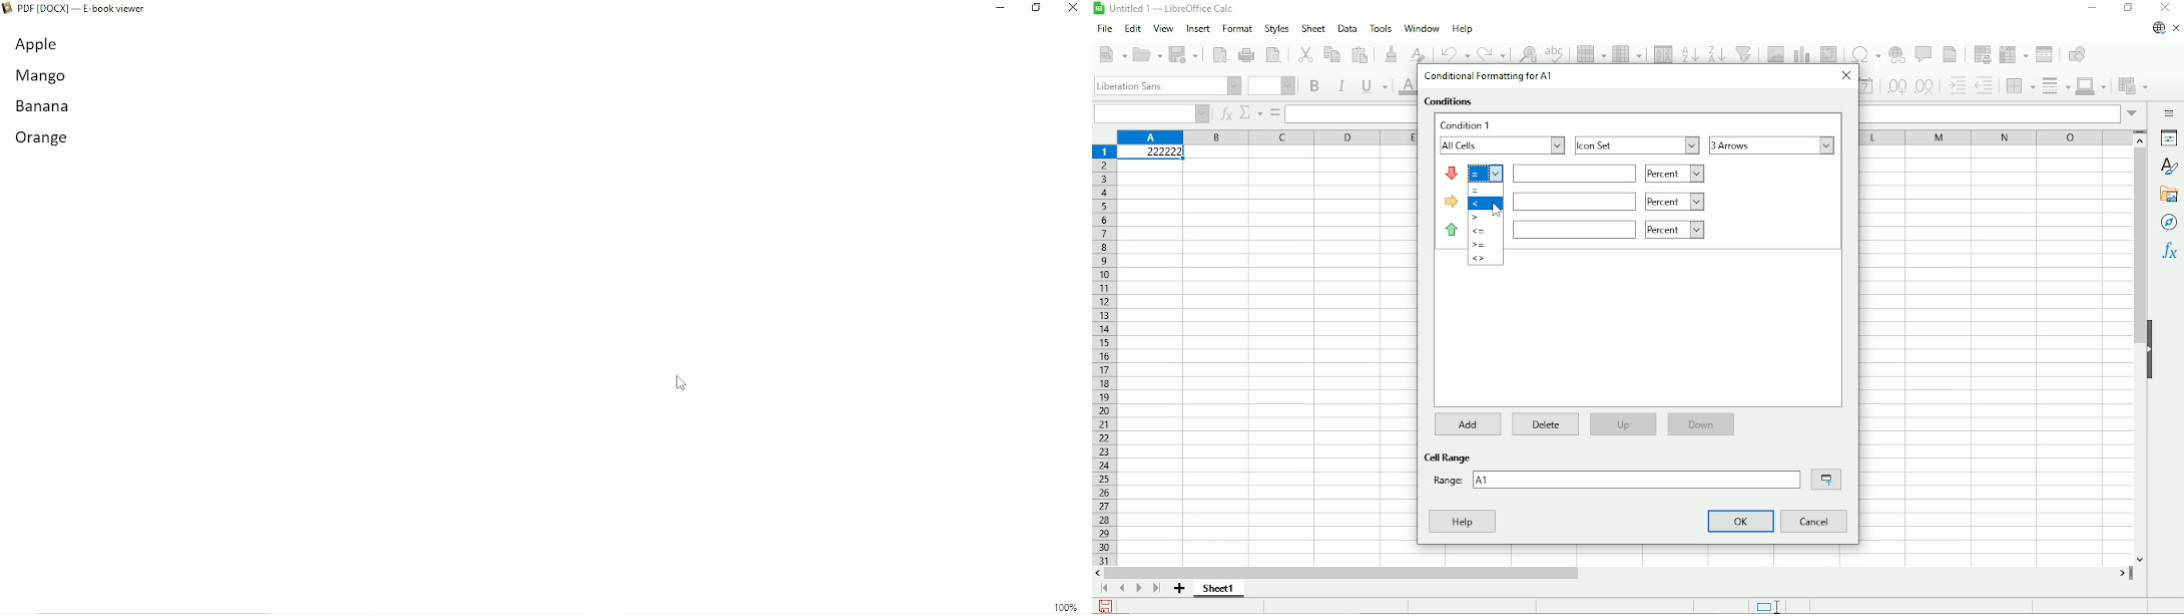  What do you see at coordinates (1689, 51) in the screenshot?
I see `Sort ascending` at bounding box center [1689, 51].